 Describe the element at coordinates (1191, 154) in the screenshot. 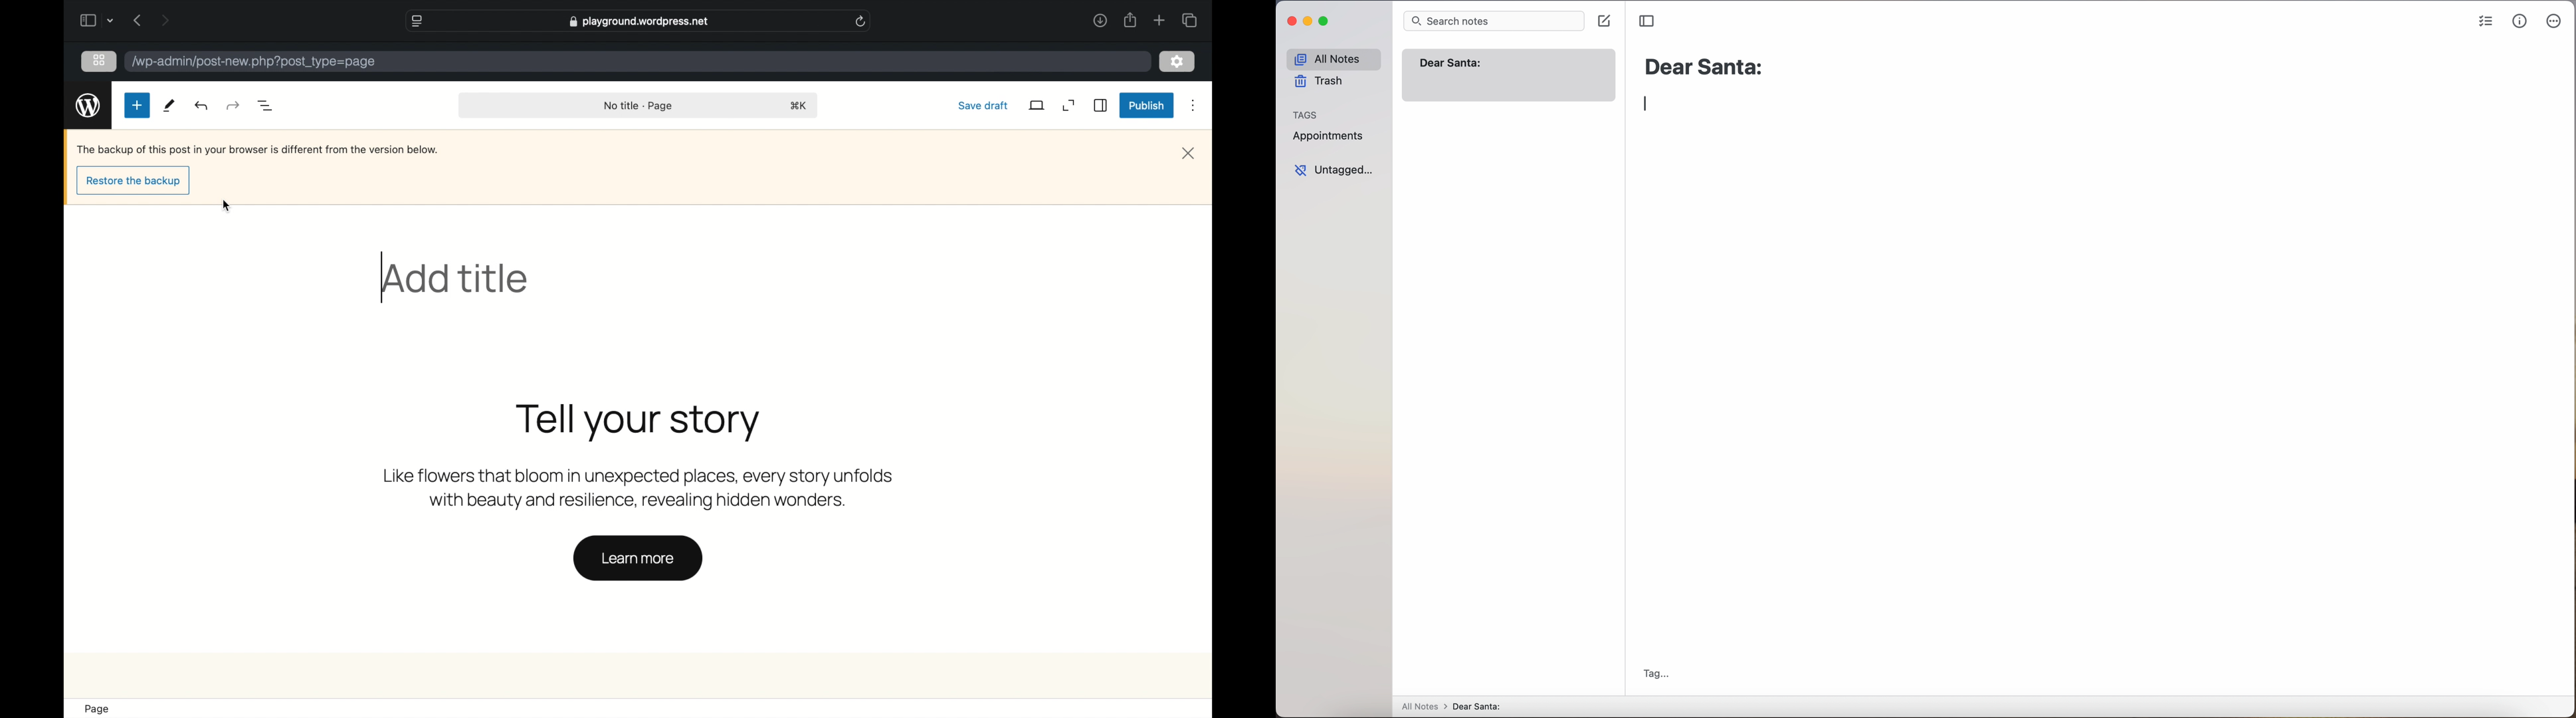

I see `close` at that location.